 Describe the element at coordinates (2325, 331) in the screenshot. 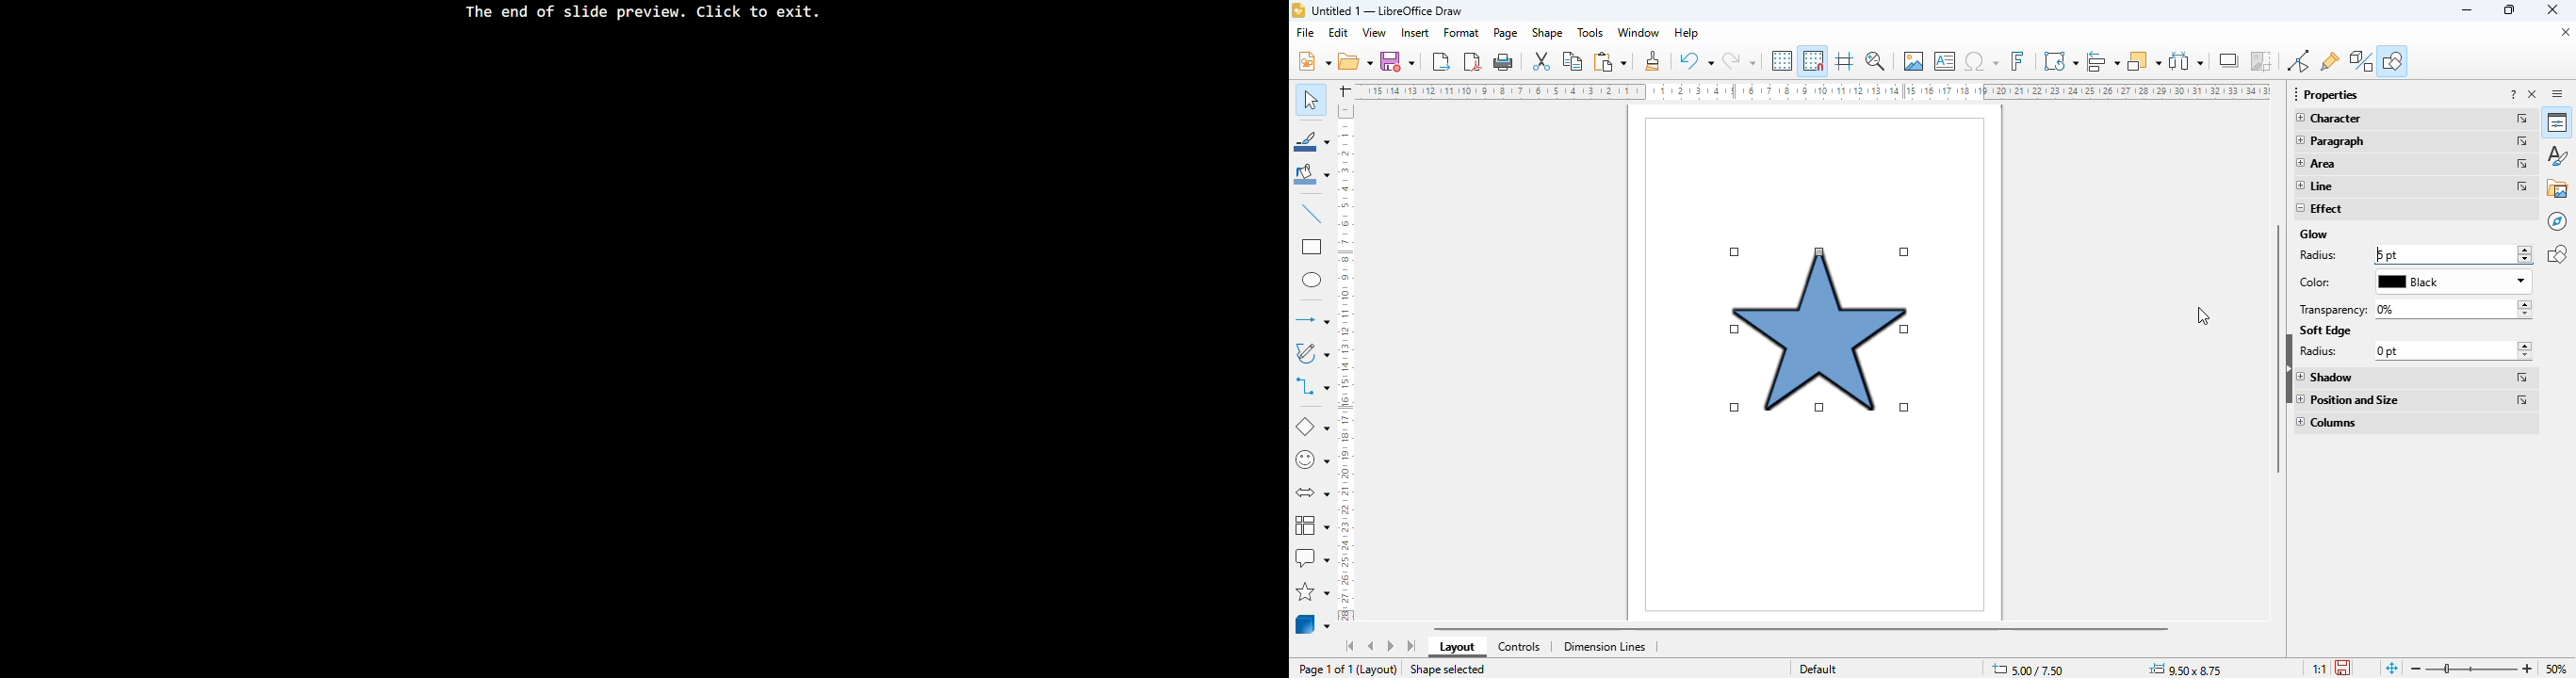

I see `soft edge` at that location.